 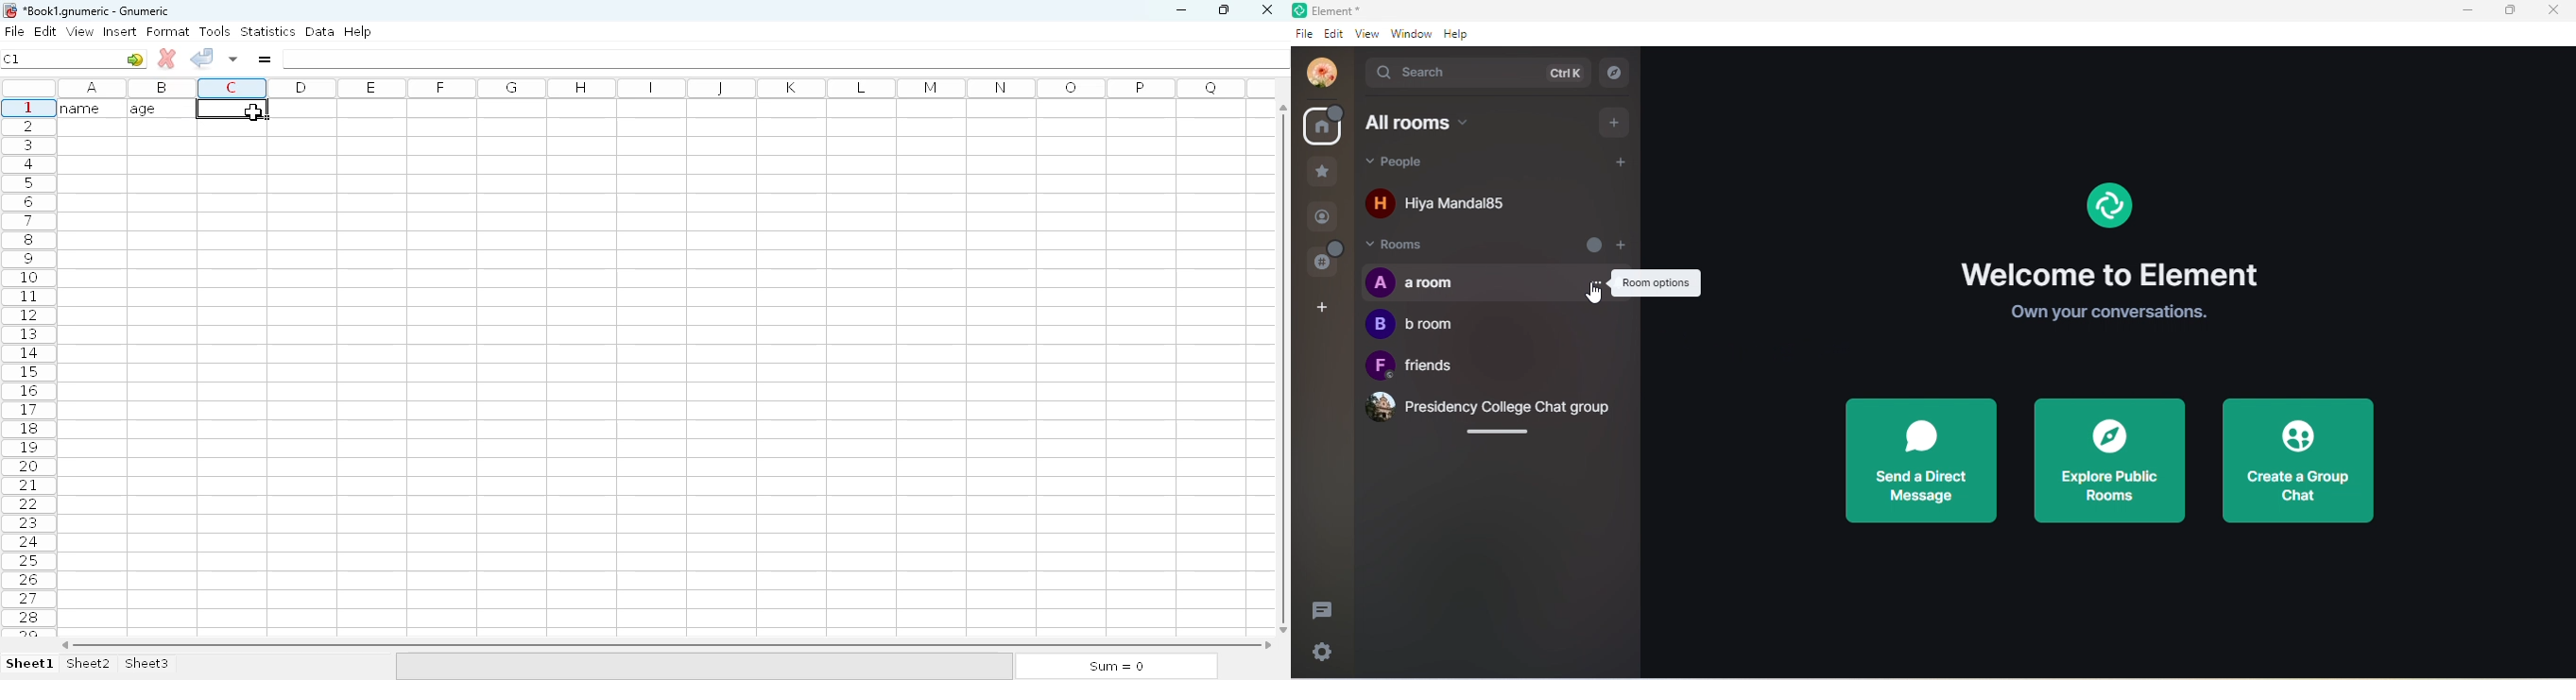 I want to click on all rooms, so click(x=1429, y=124).